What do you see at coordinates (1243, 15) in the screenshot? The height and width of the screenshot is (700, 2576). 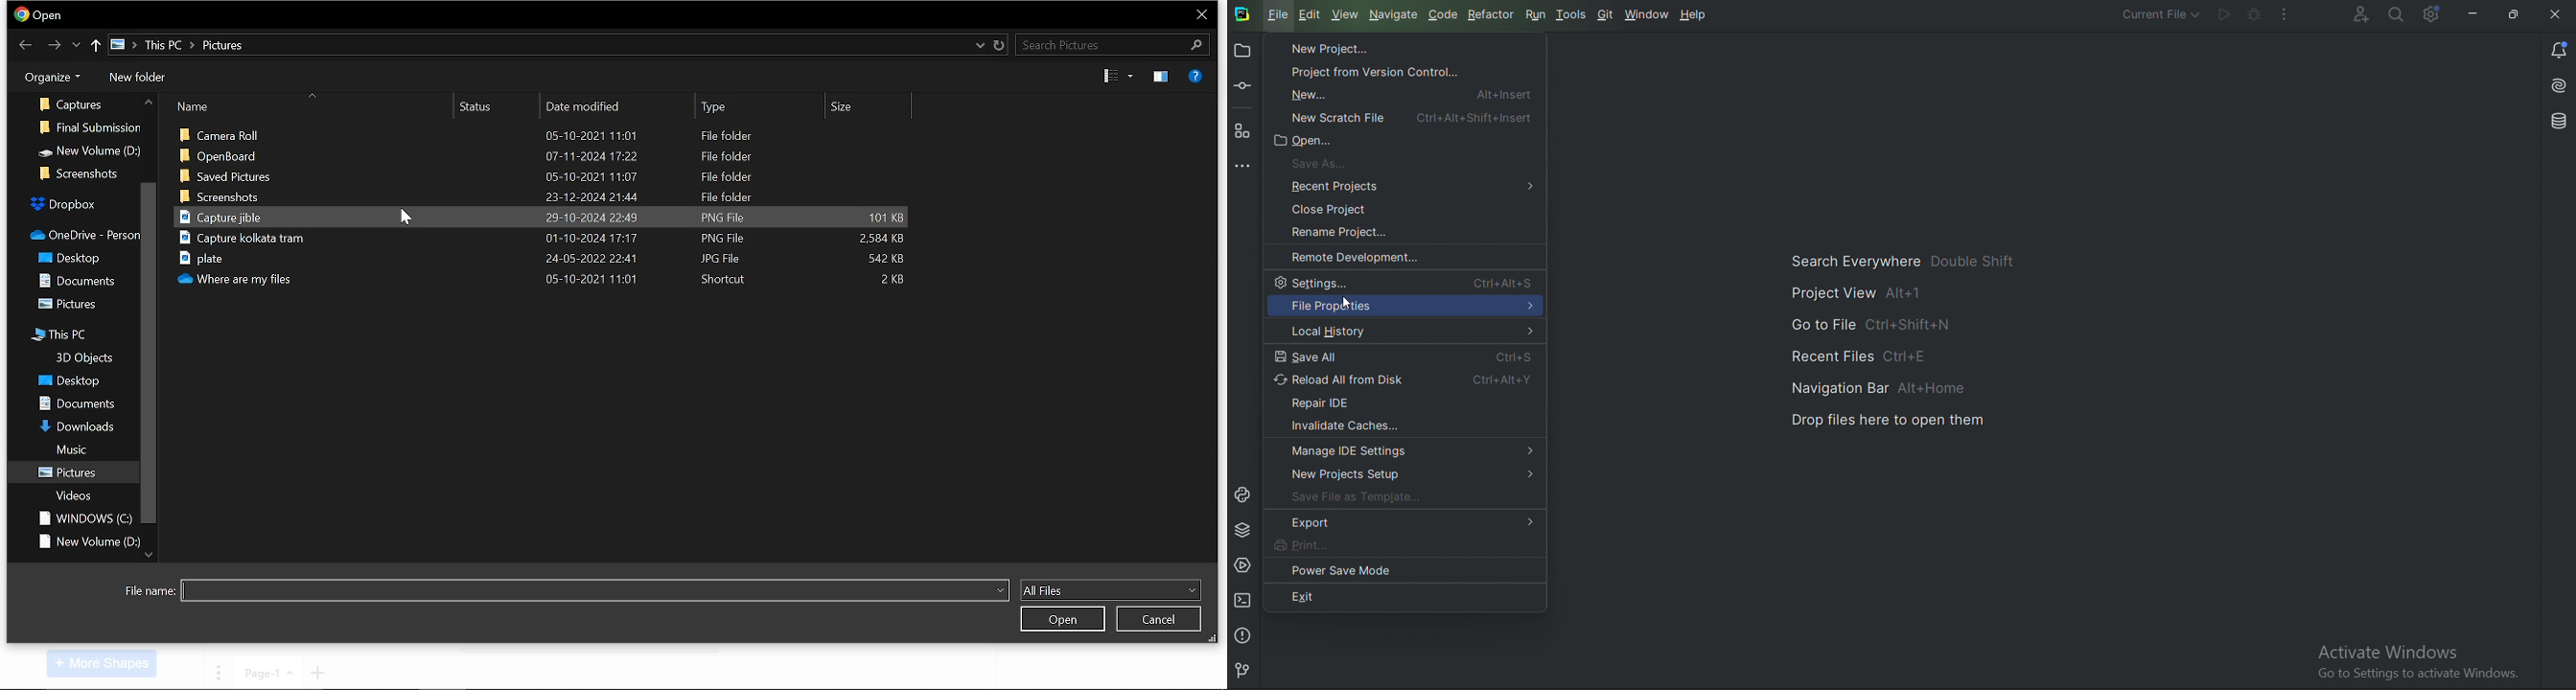 I see `Pycharm` at bounding box center [1243, 15].